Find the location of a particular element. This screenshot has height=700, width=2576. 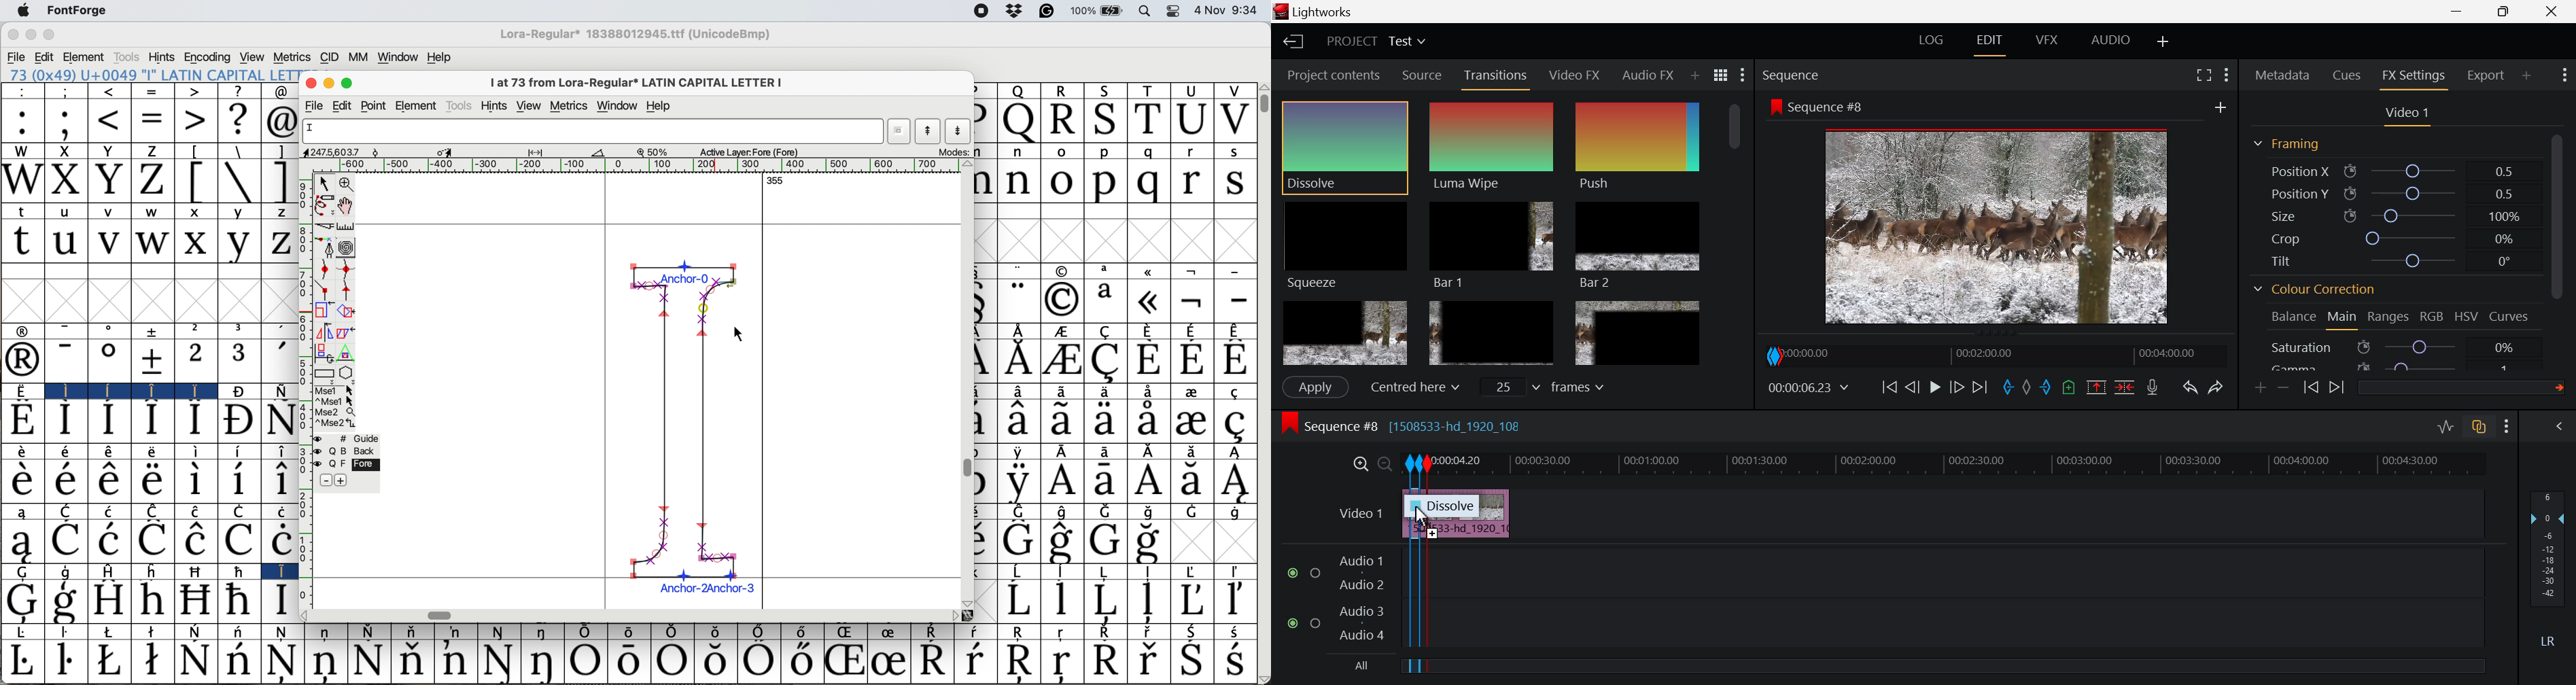

Timeline Zoom In is located at coordinates (1361, 464).